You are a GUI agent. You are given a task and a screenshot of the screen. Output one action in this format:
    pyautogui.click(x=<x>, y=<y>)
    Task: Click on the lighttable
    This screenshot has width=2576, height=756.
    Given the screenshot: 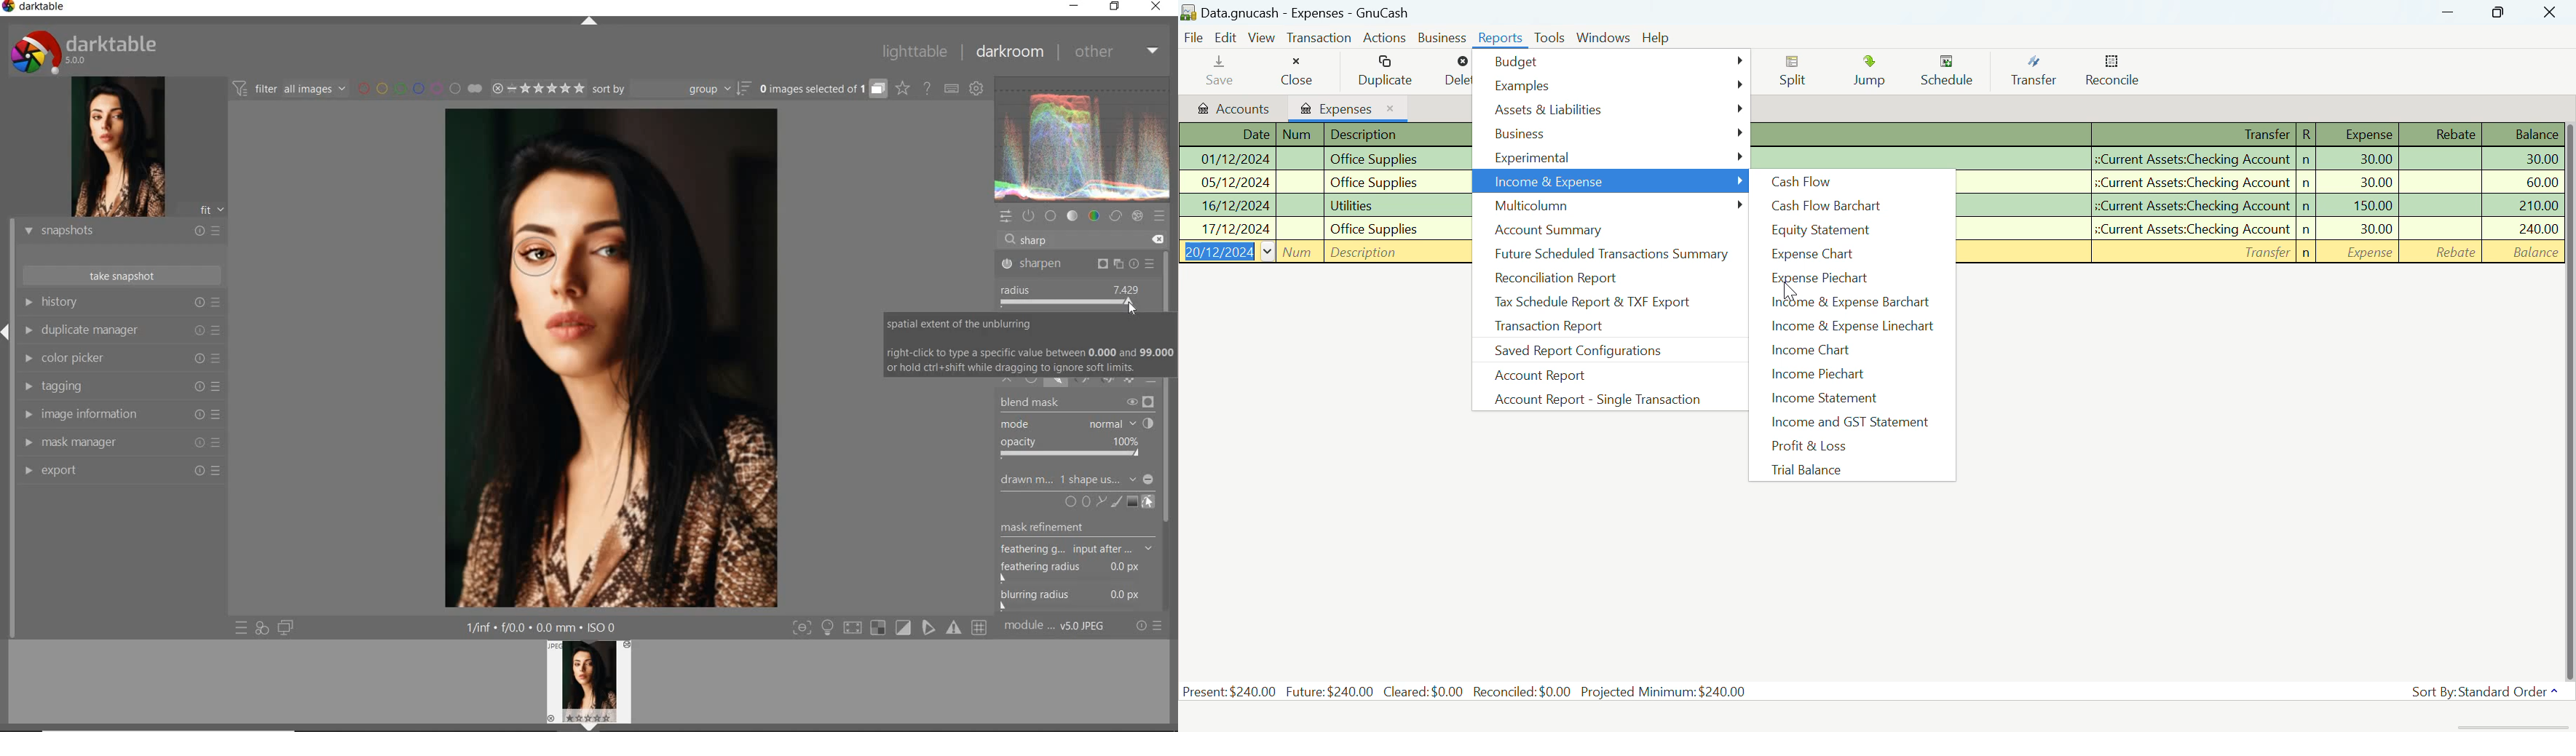 What is the action you would take?
    pyautogui.click(x=915, y=53)
    